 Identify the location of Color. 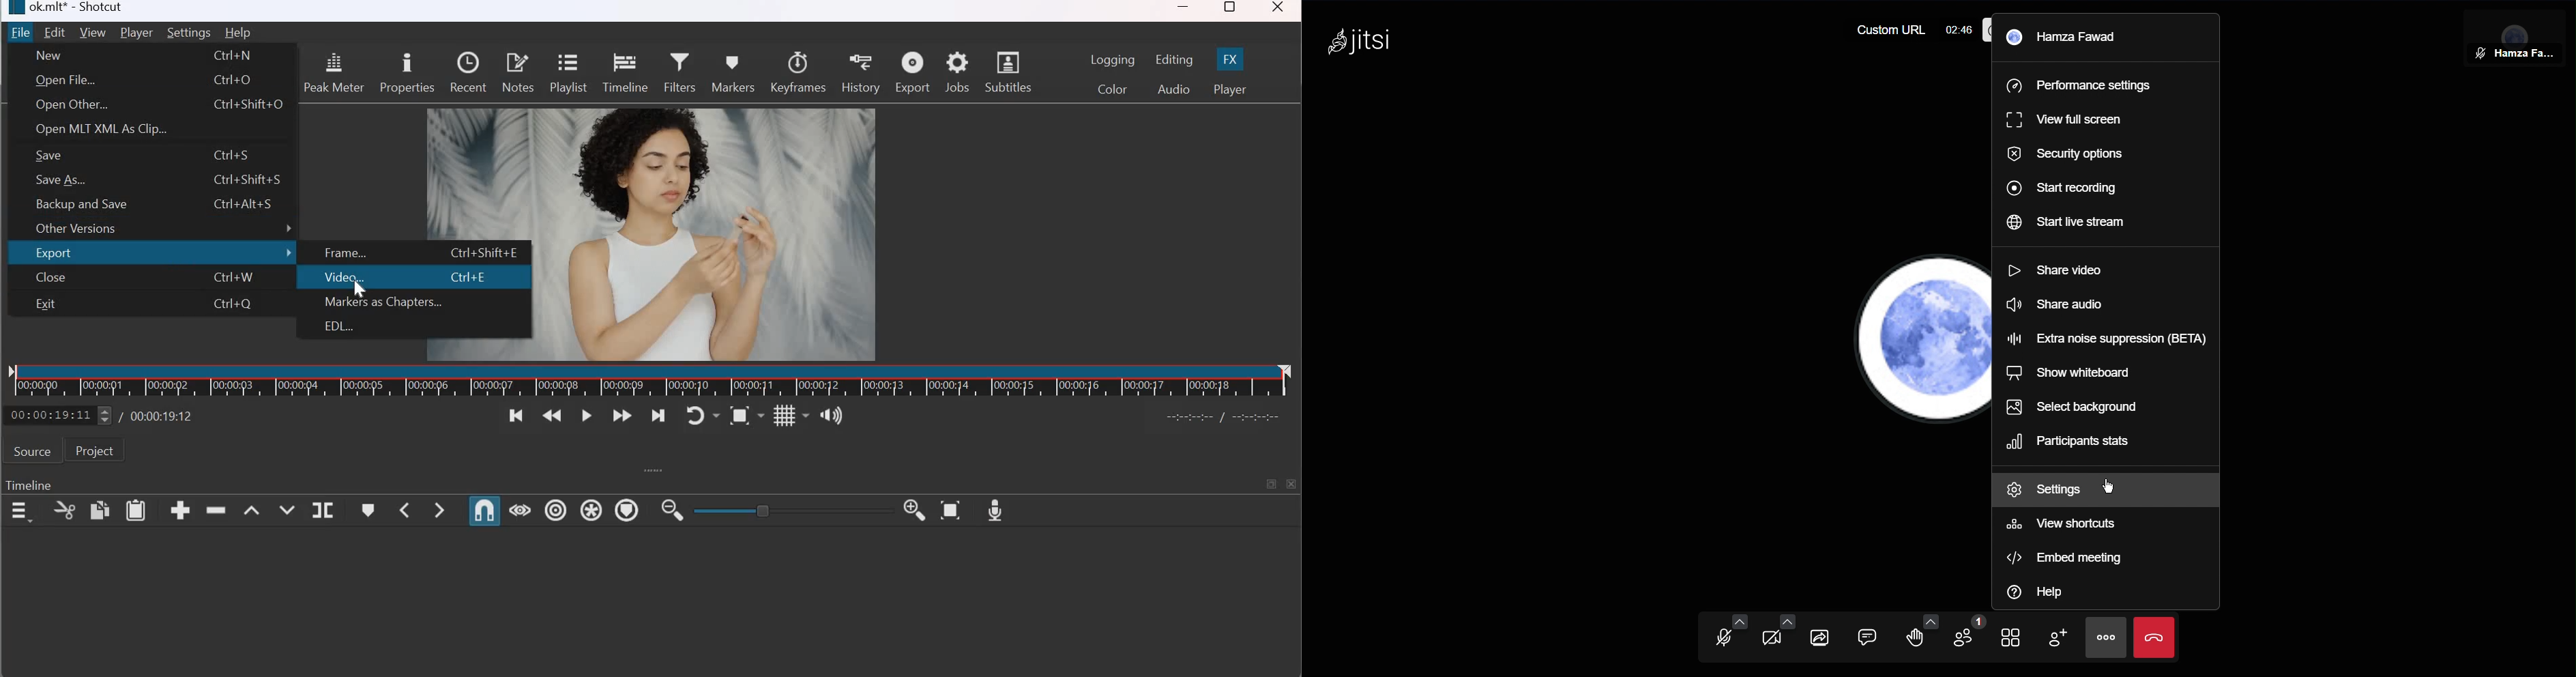
(1113, 89).